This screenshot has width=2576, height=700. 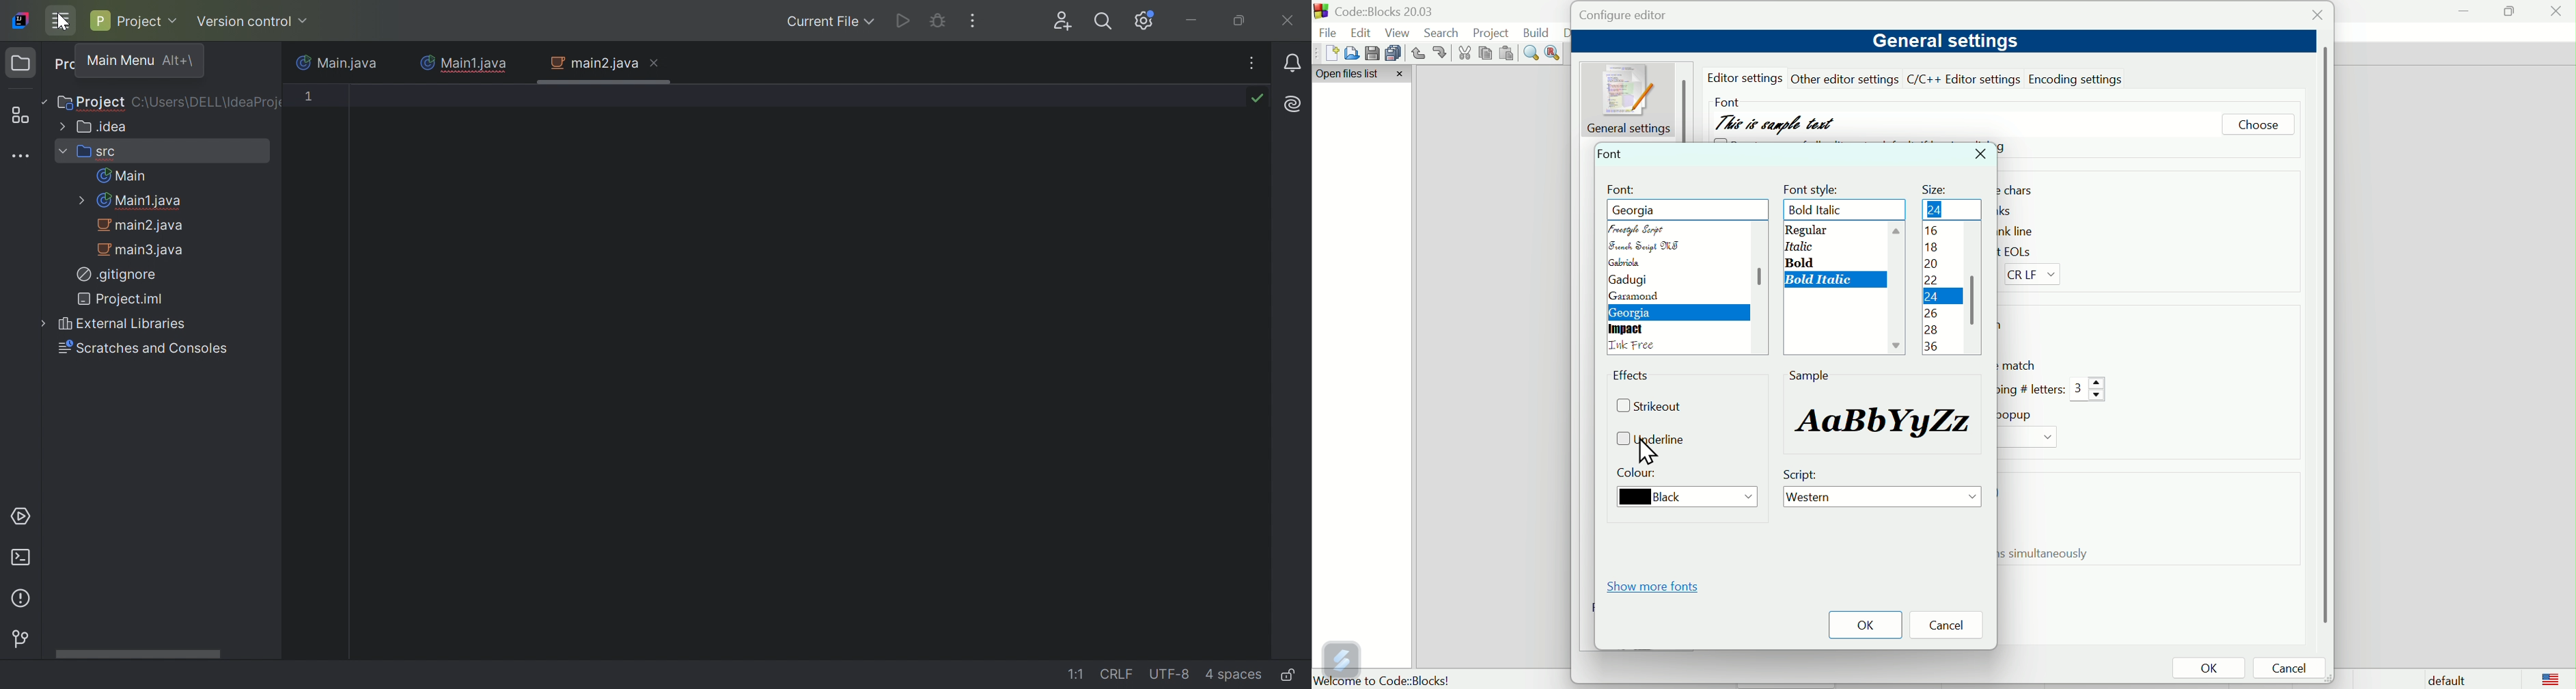 What do you see at coordinates (2079, 78) in the screenshot?
I see `Encoding settings` at bounding box center [2079, 78].